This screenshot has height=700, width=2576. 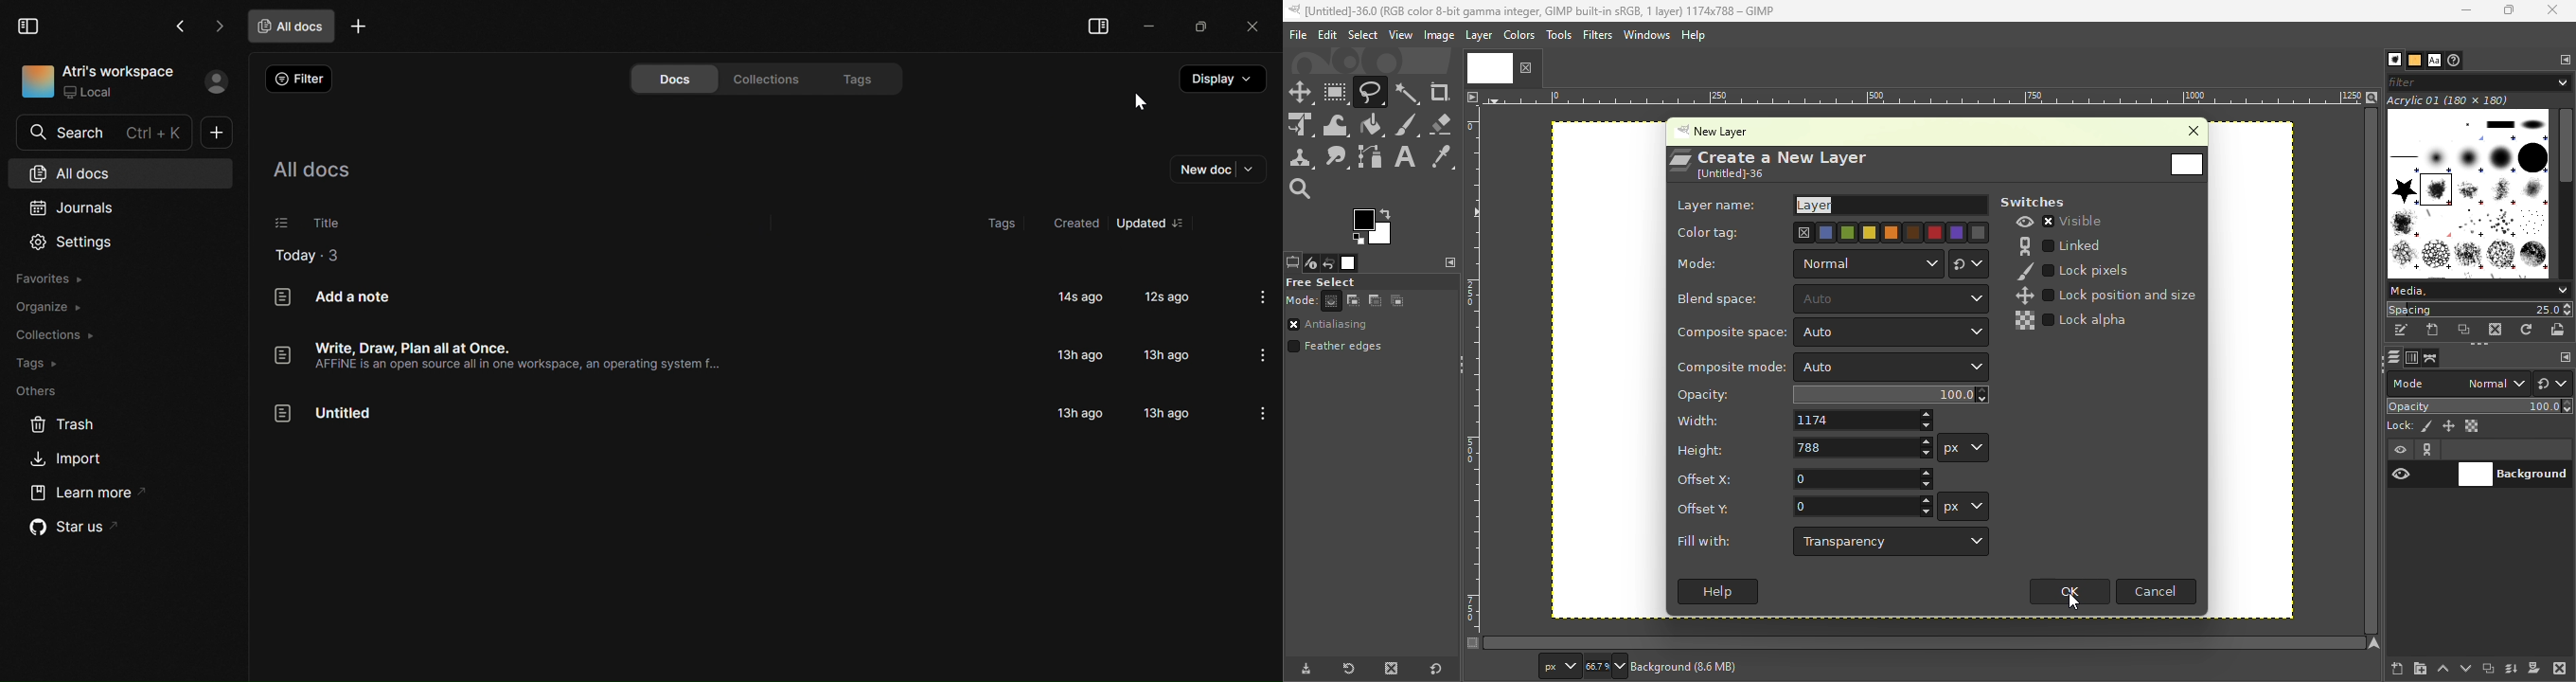 What do you see at coordinates (311, 170) in the screenshot?
I see `All docs` at bounding box center [311, 170].